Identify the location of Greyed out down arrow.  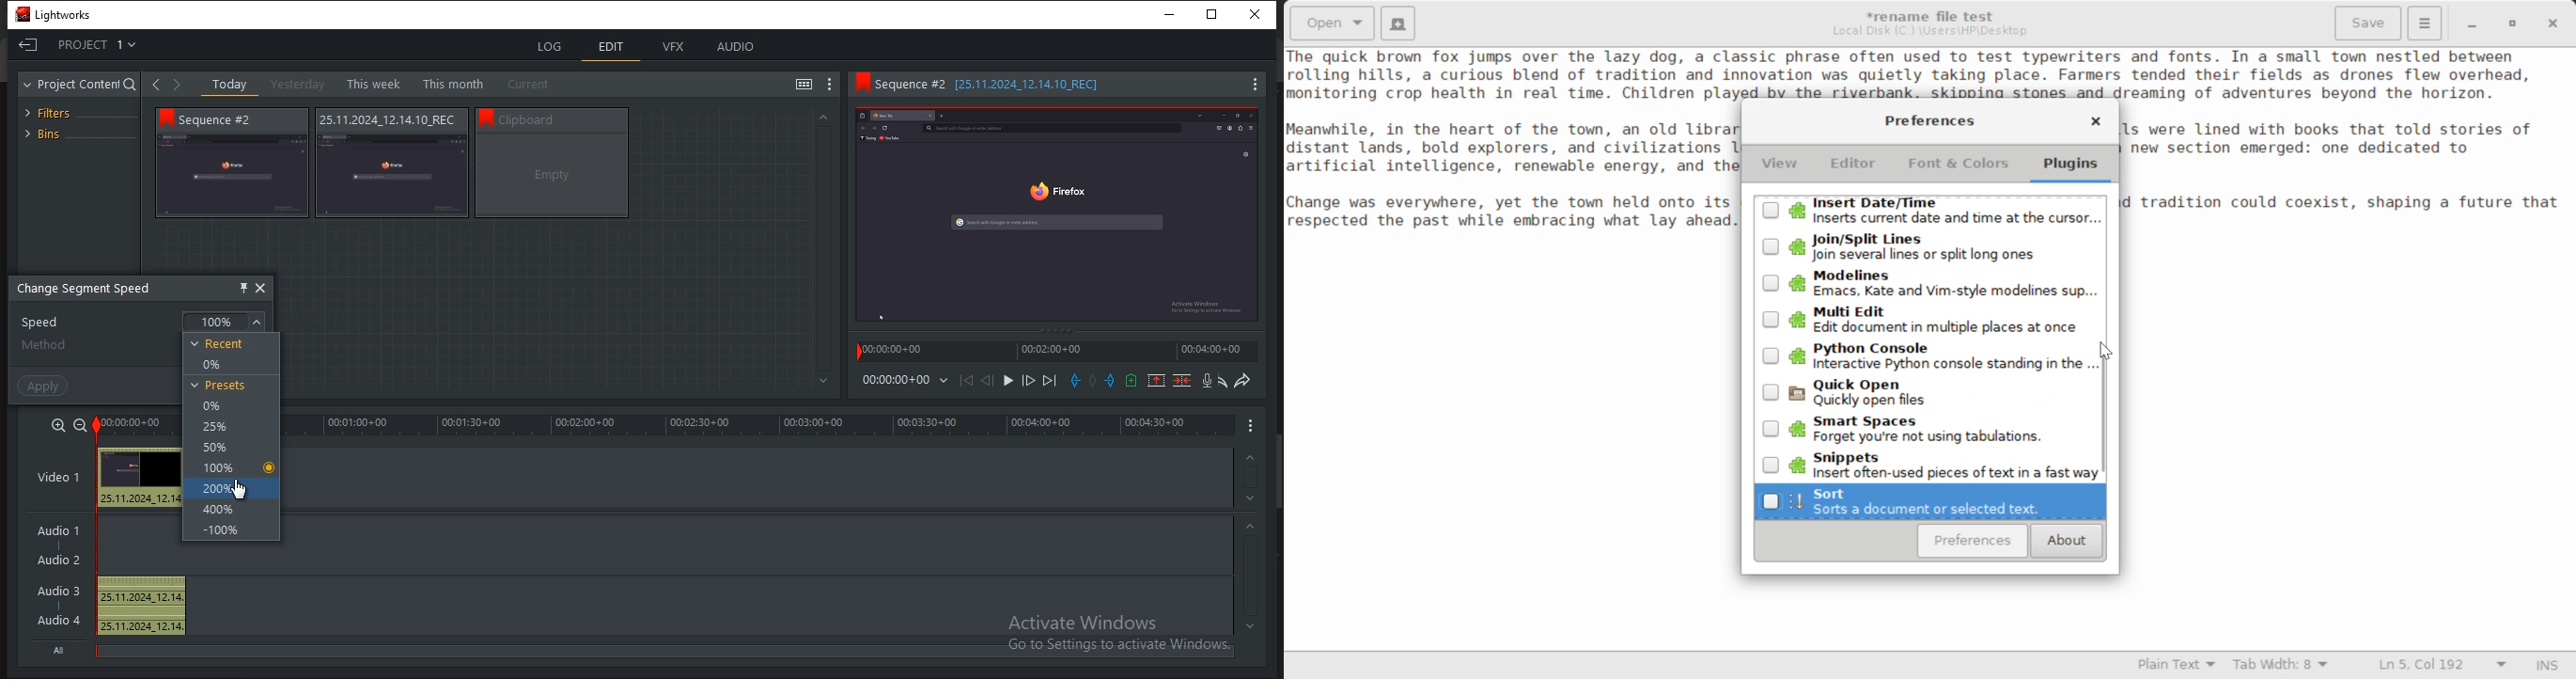
(822, 382).